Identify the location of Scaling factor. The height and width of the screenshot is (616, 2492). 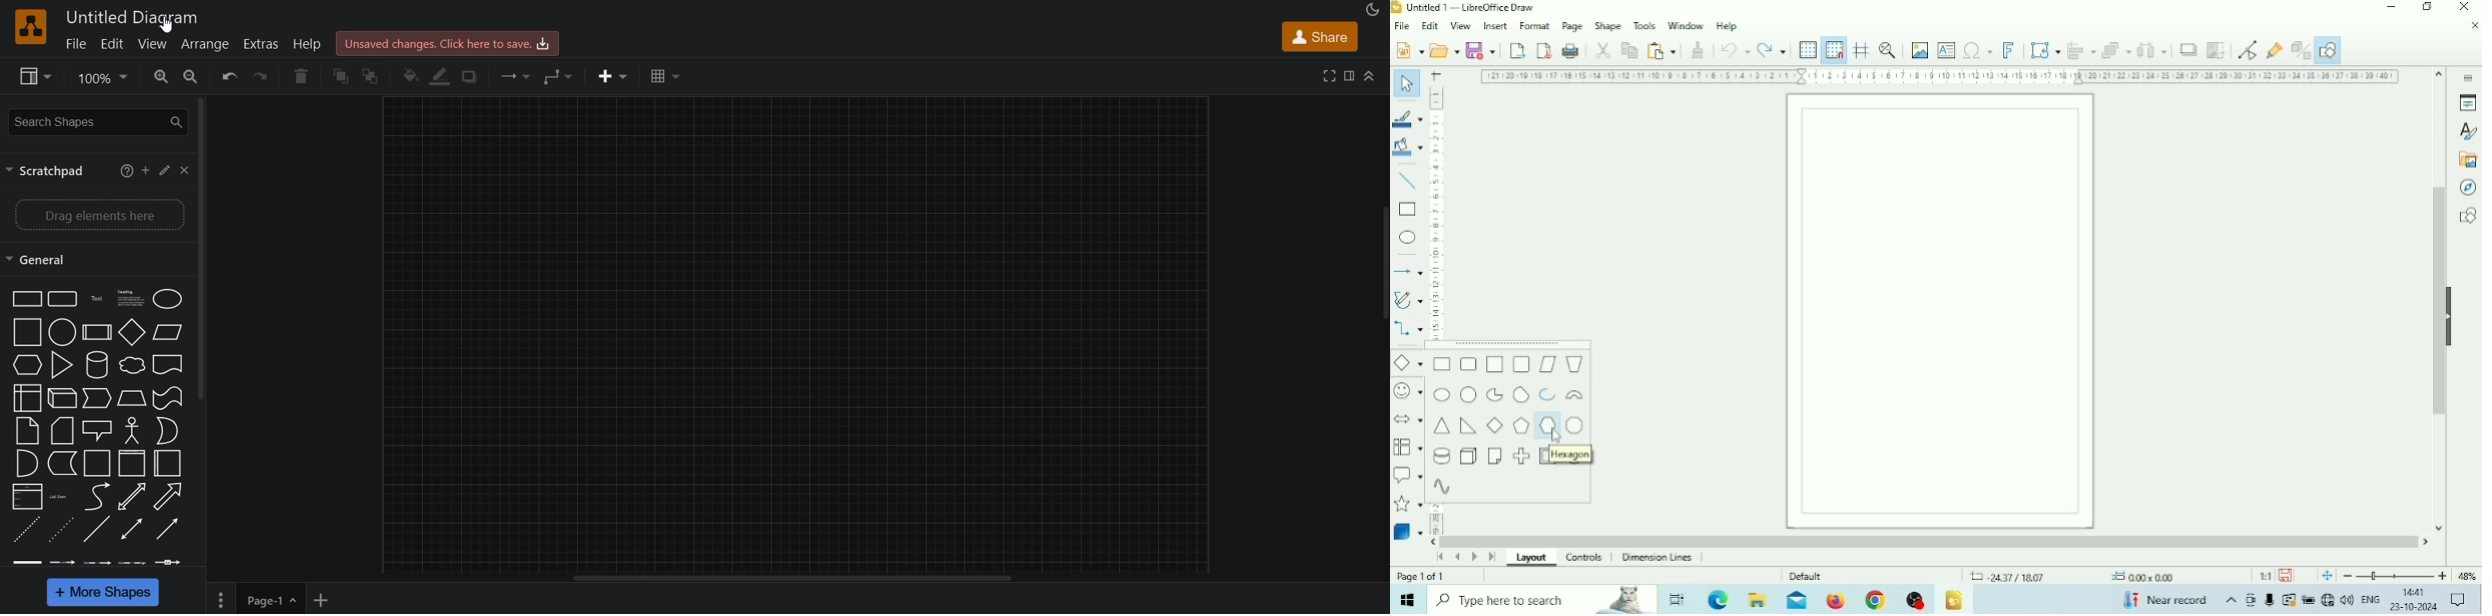
(2265, 576).